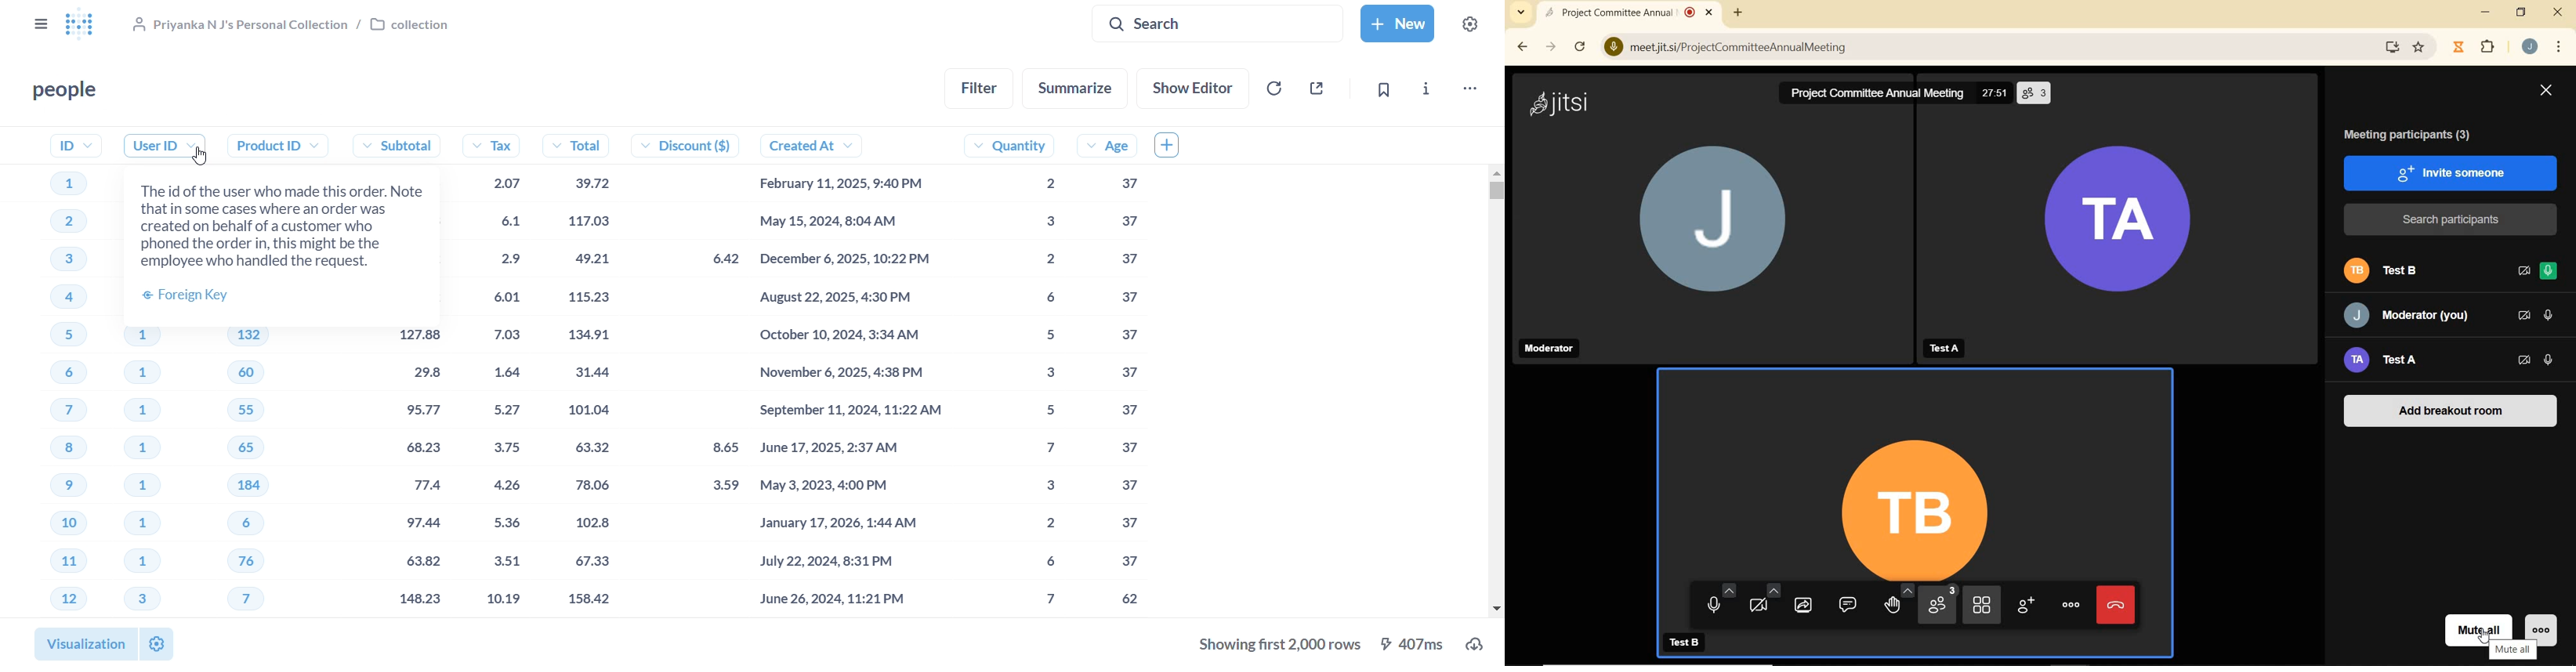 The image size is (2576, 672). What do you see at coordinates (1717, 602) in the screenshot?
I see `MICROPHONE` at bounding box center [1717, 602].